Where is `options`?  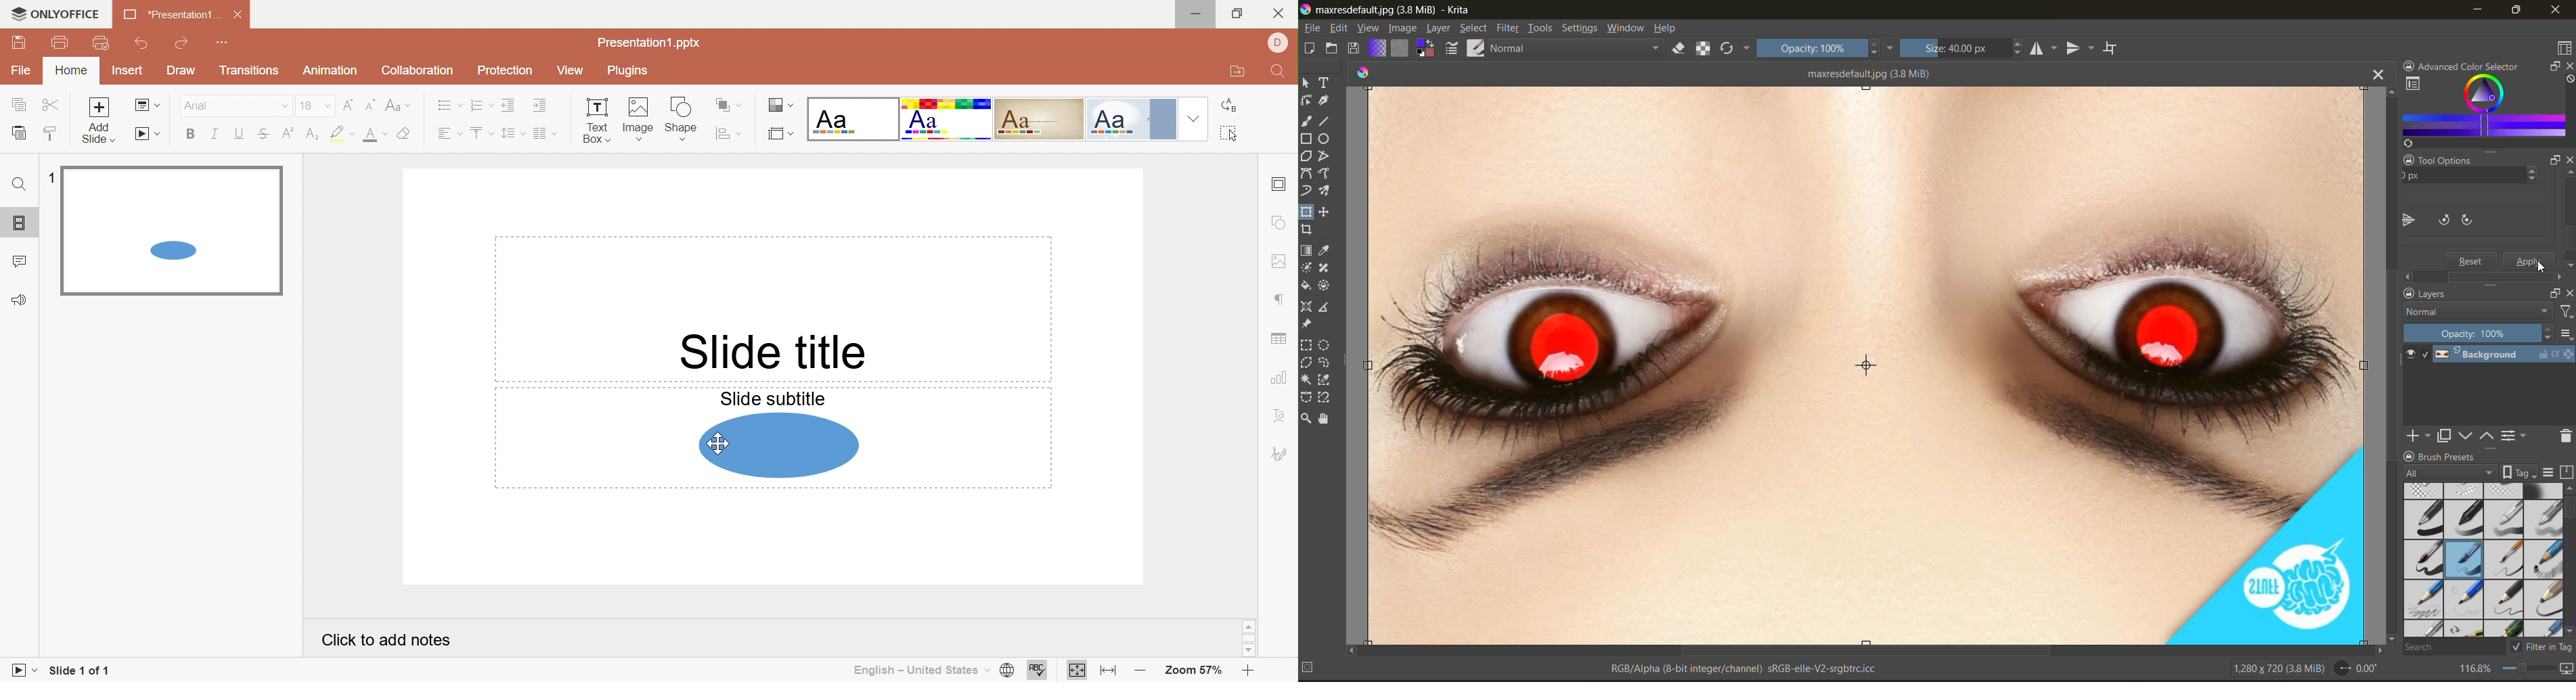
options is located at coordinates (2565, 334).